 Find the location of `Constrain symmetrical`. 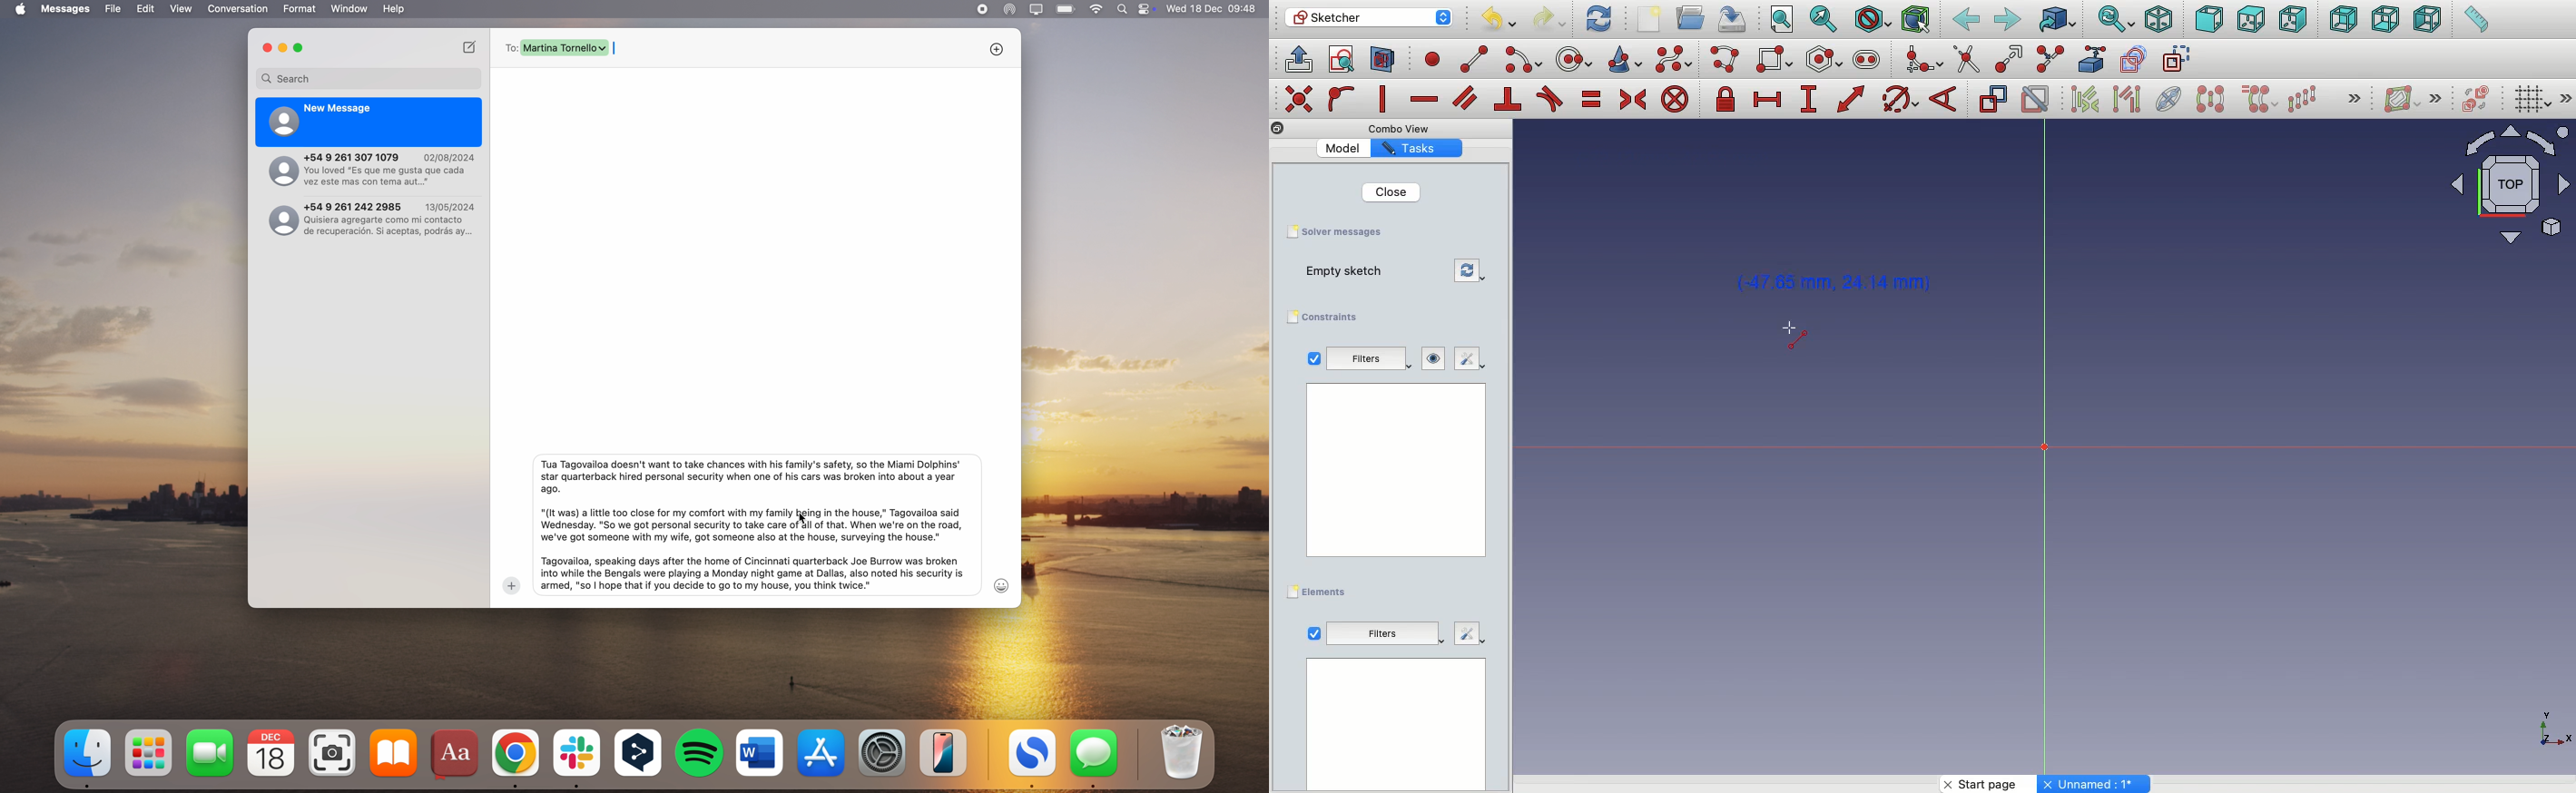

Constrain symmetrical is located at coordinates (1633, 100).